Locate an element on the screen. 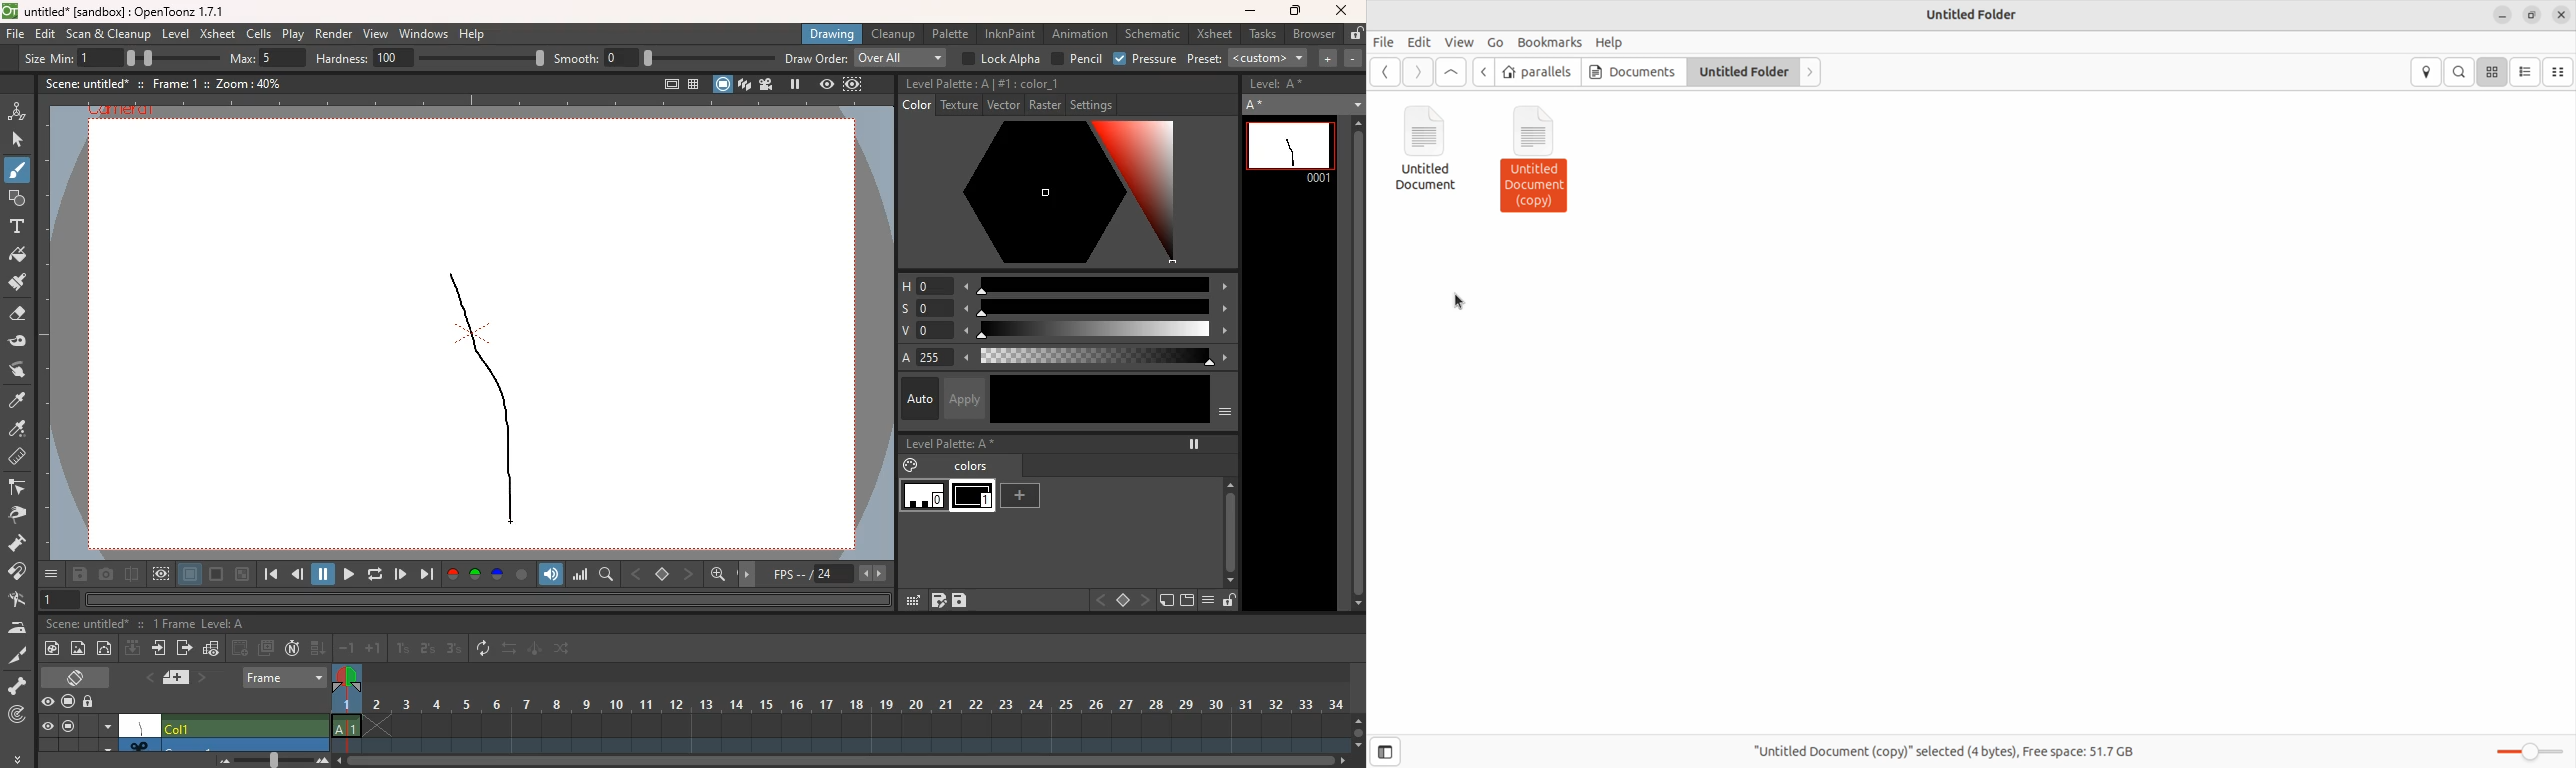  edge is located at coordinates (20, 489).